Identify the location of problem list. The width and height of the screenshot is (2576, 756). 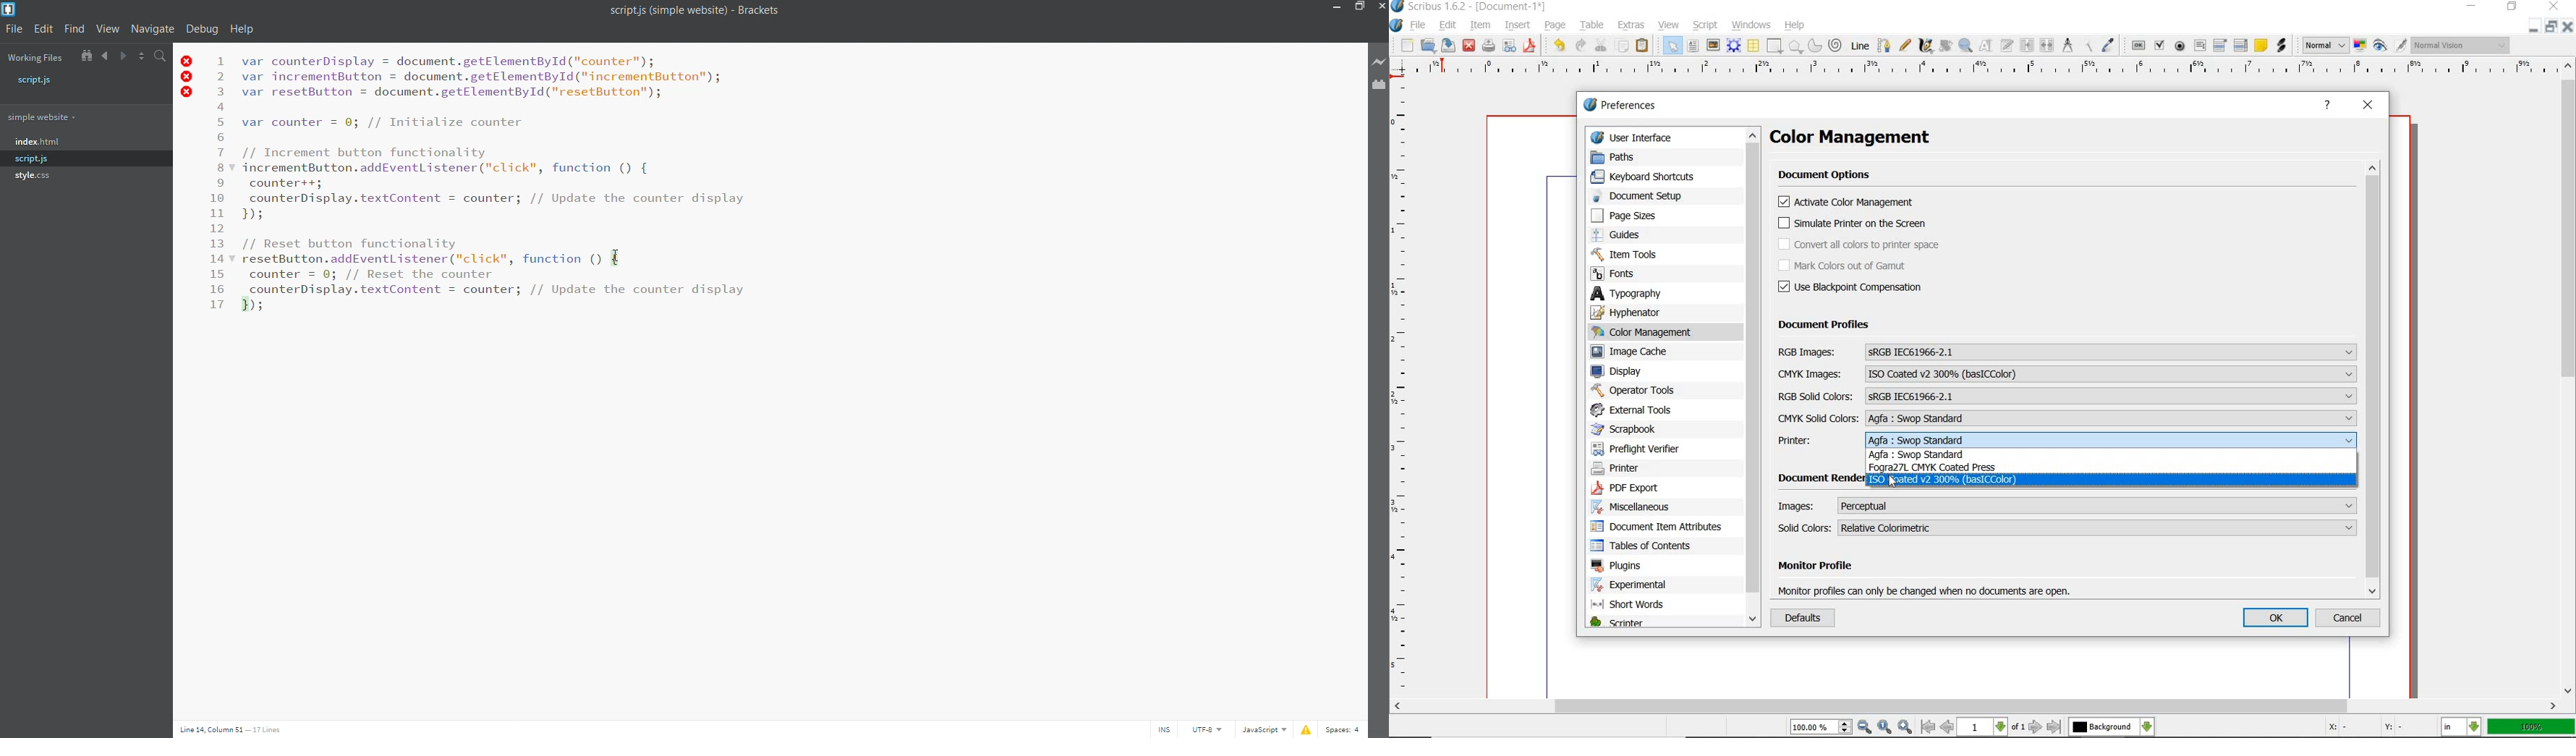
(1306, 730).